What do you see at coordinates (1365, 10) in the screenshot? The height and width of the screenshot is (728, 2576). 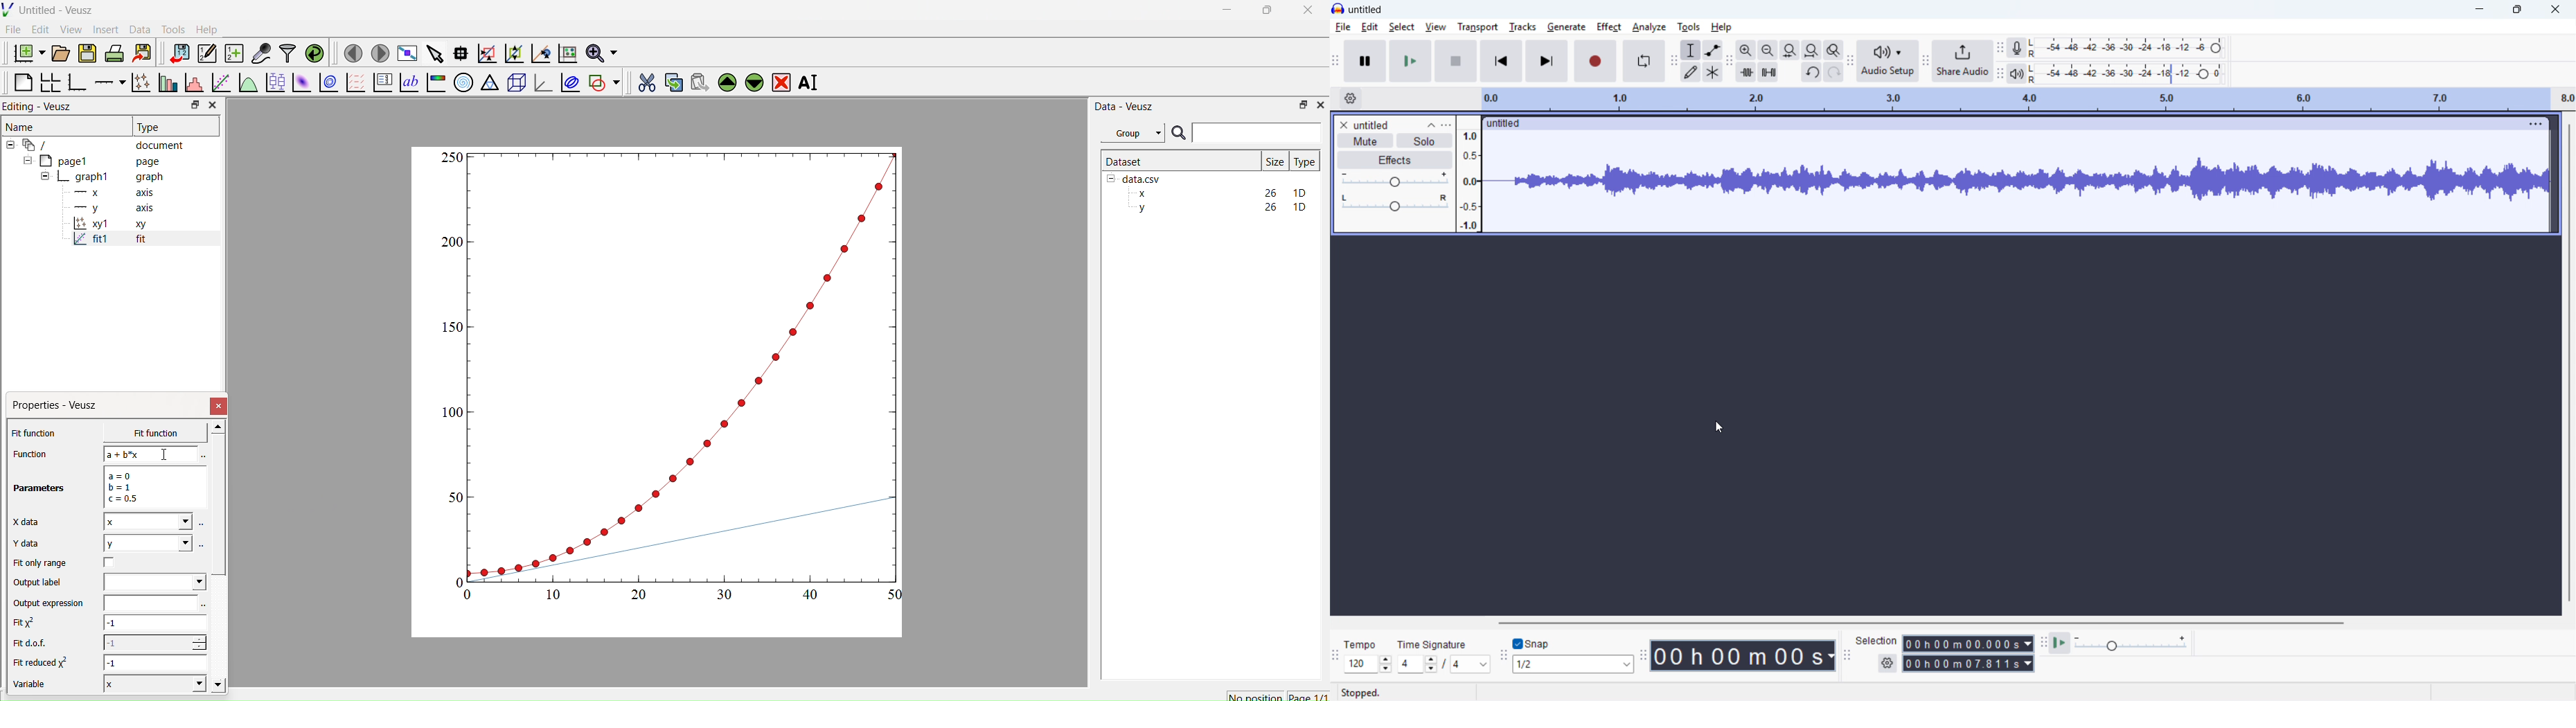 I see `untitled` at bounding box center [1365, 10].